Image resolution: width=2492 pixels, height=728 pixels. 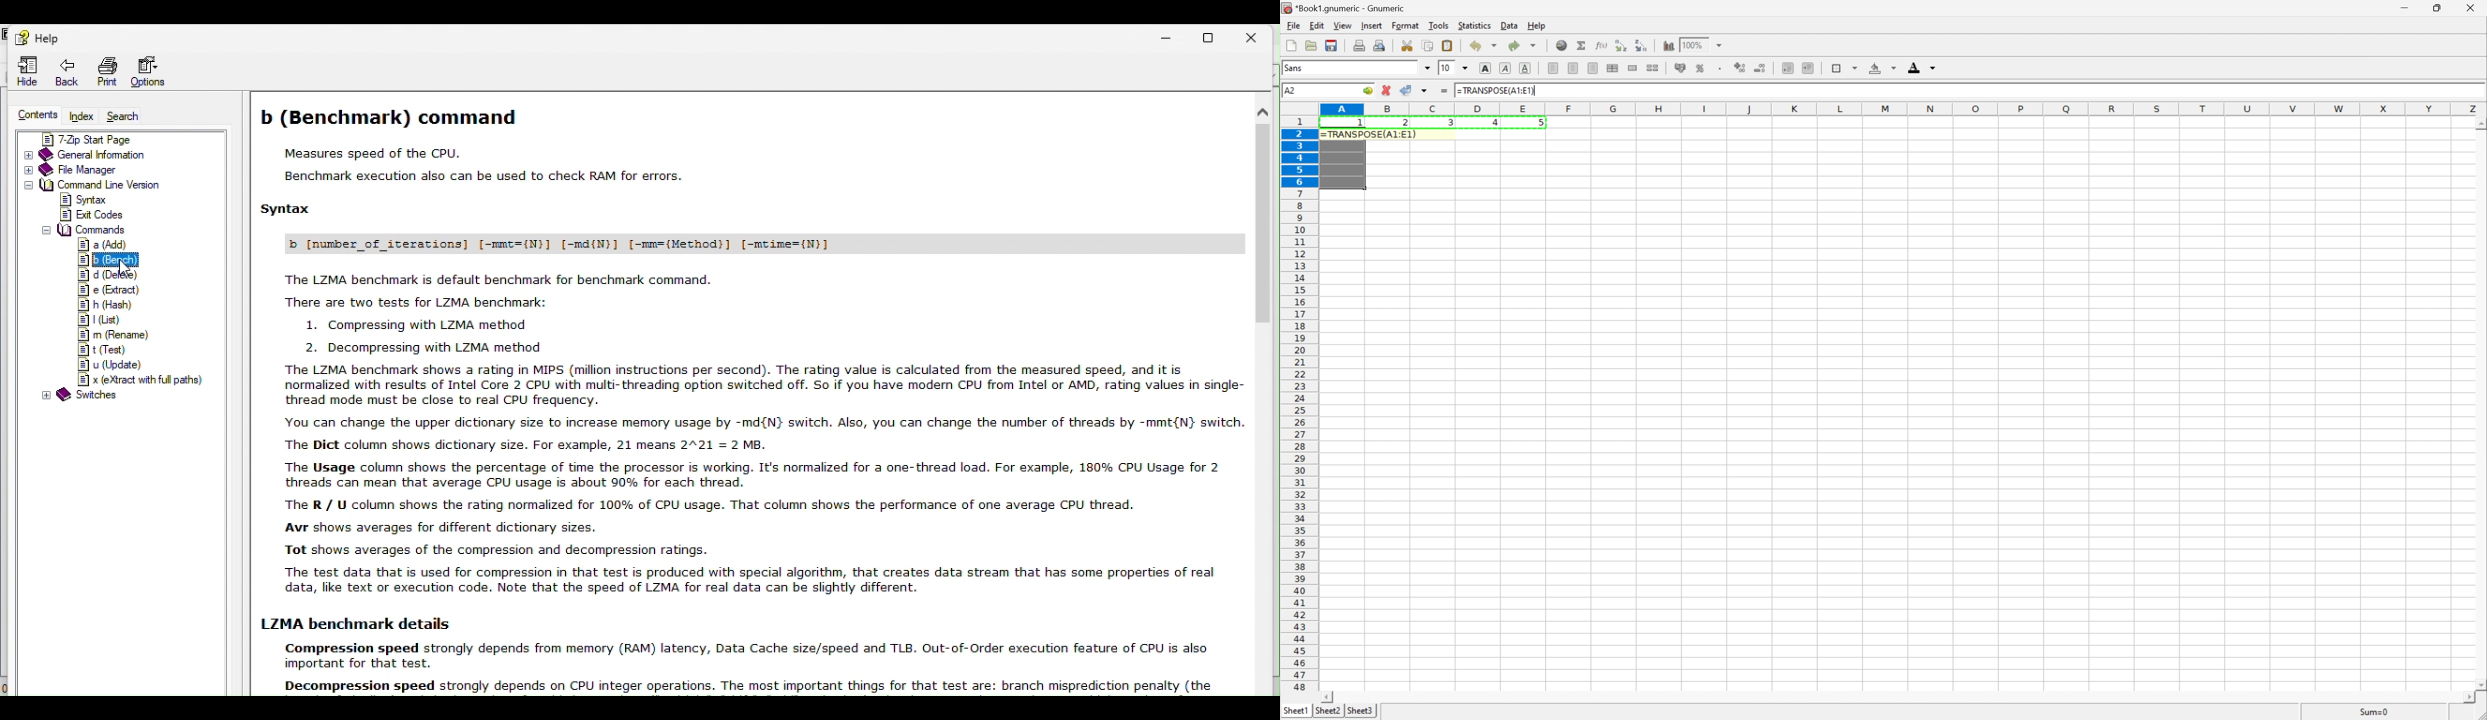 I want to click on b (Benchmark) command, so click(x=402, y=119).